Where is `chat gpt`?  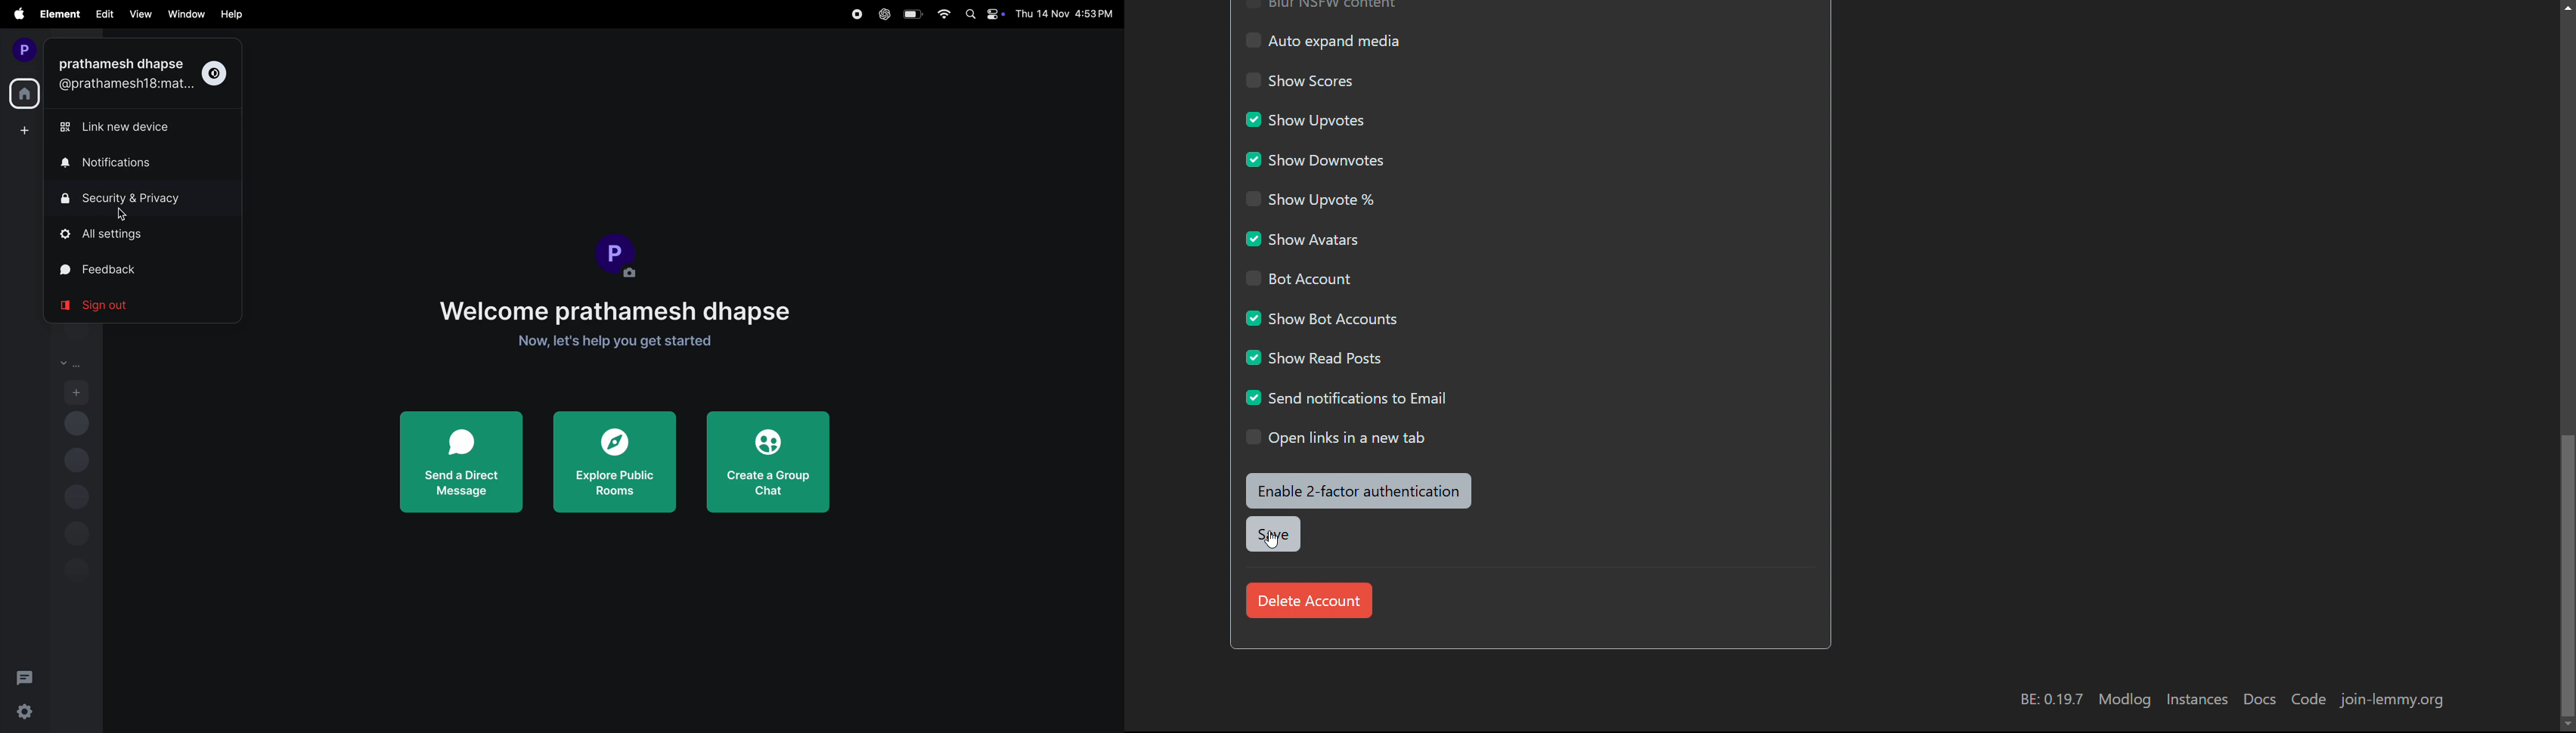 chat gpt is located at coordinates (883, 14).